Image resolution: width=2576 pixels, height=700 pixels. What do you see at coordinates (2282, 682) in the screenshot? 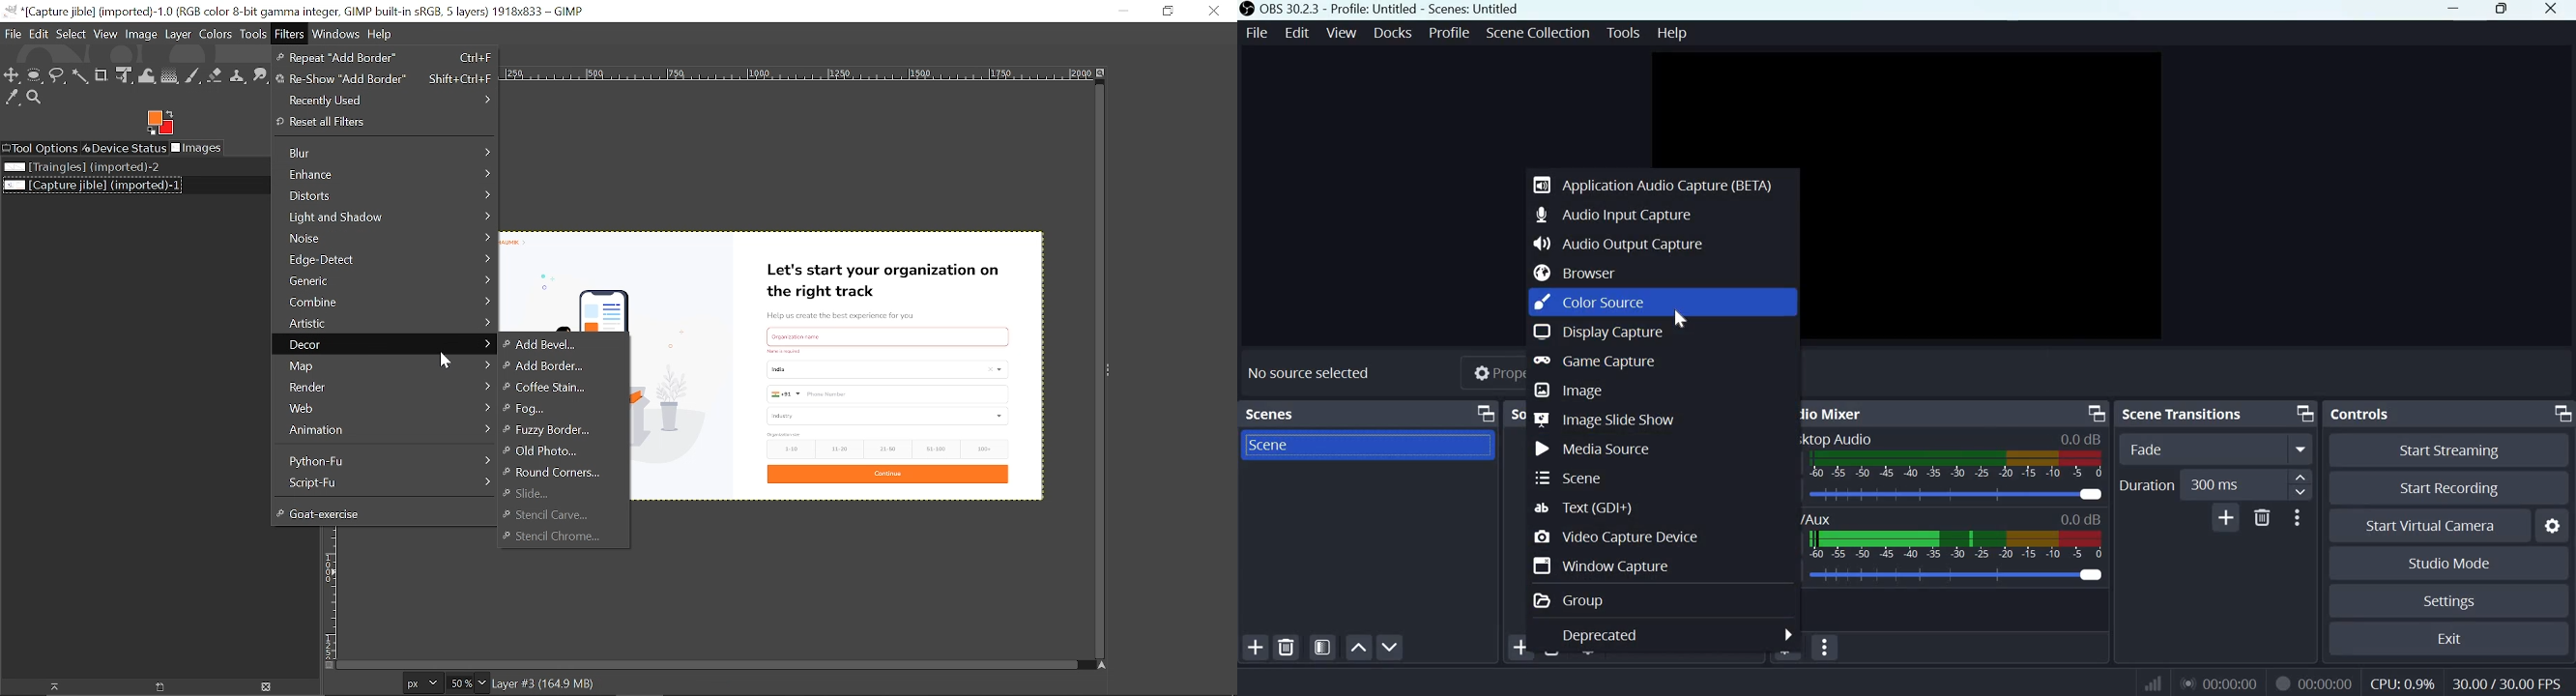
I see `Live Duration Timer` at bounding box center [2282, 682].